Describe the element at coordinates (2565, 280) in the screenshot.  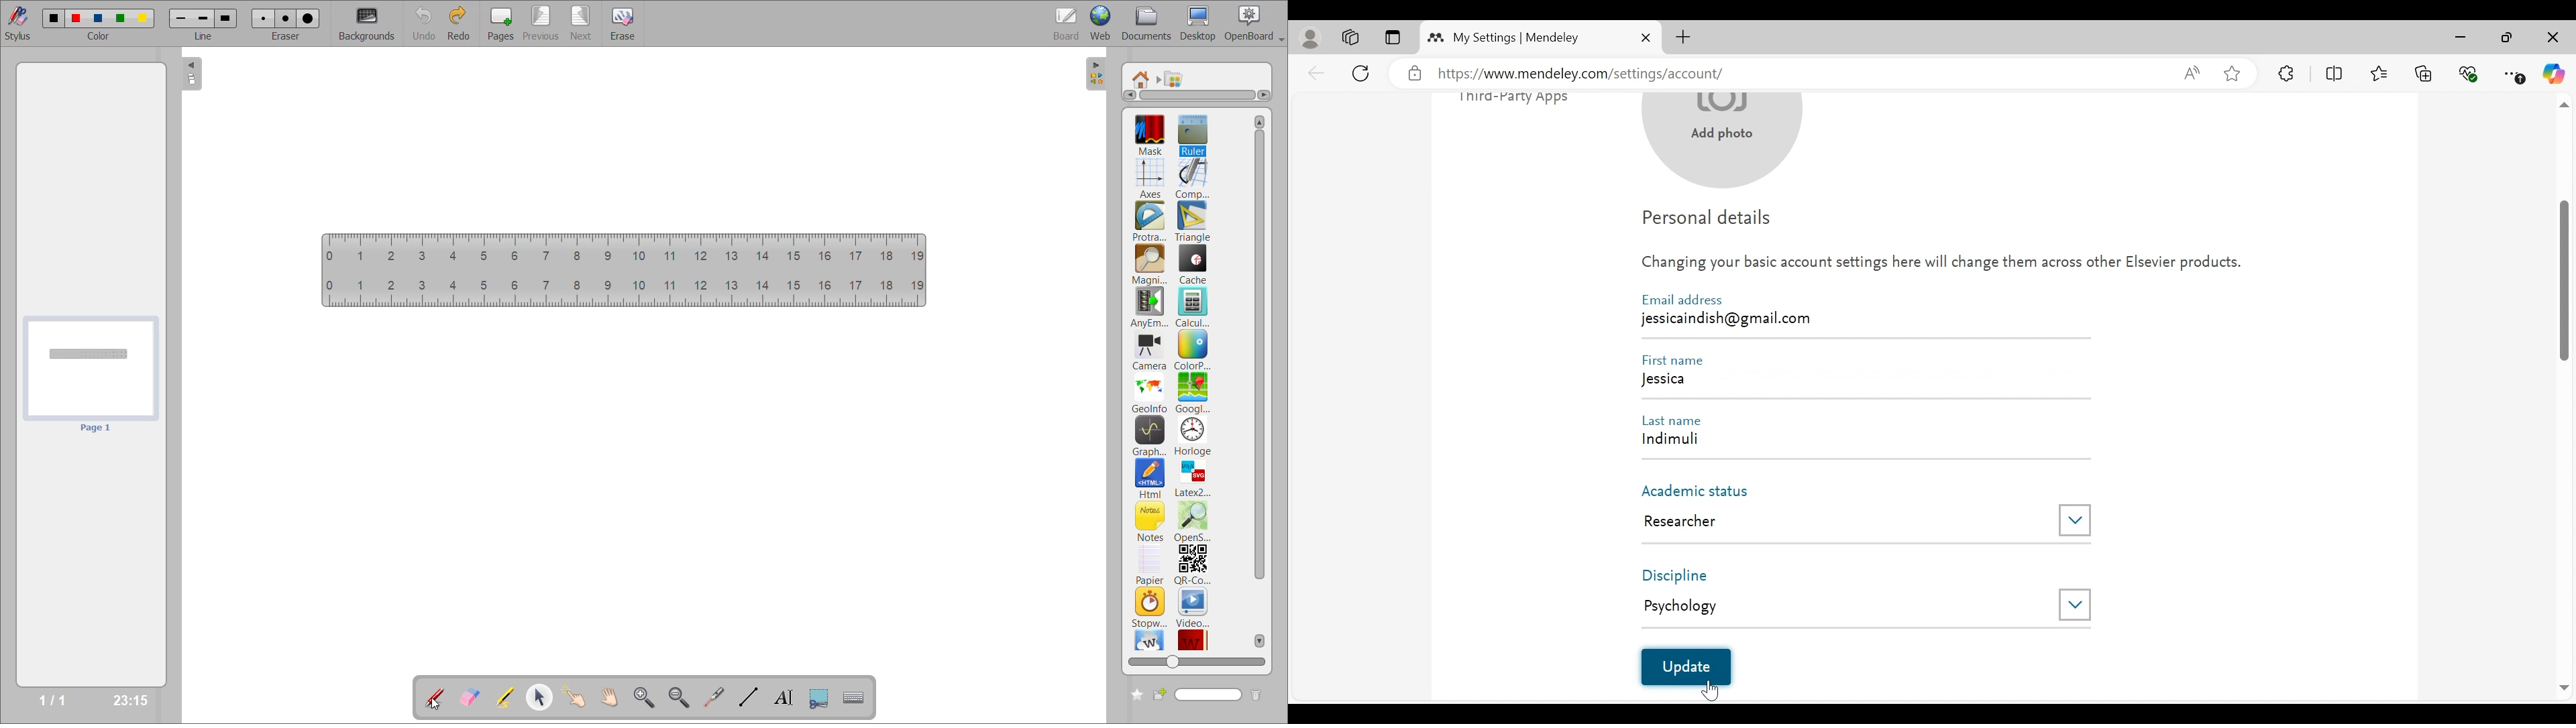
I see `Vertical Scroll bar` at that location.